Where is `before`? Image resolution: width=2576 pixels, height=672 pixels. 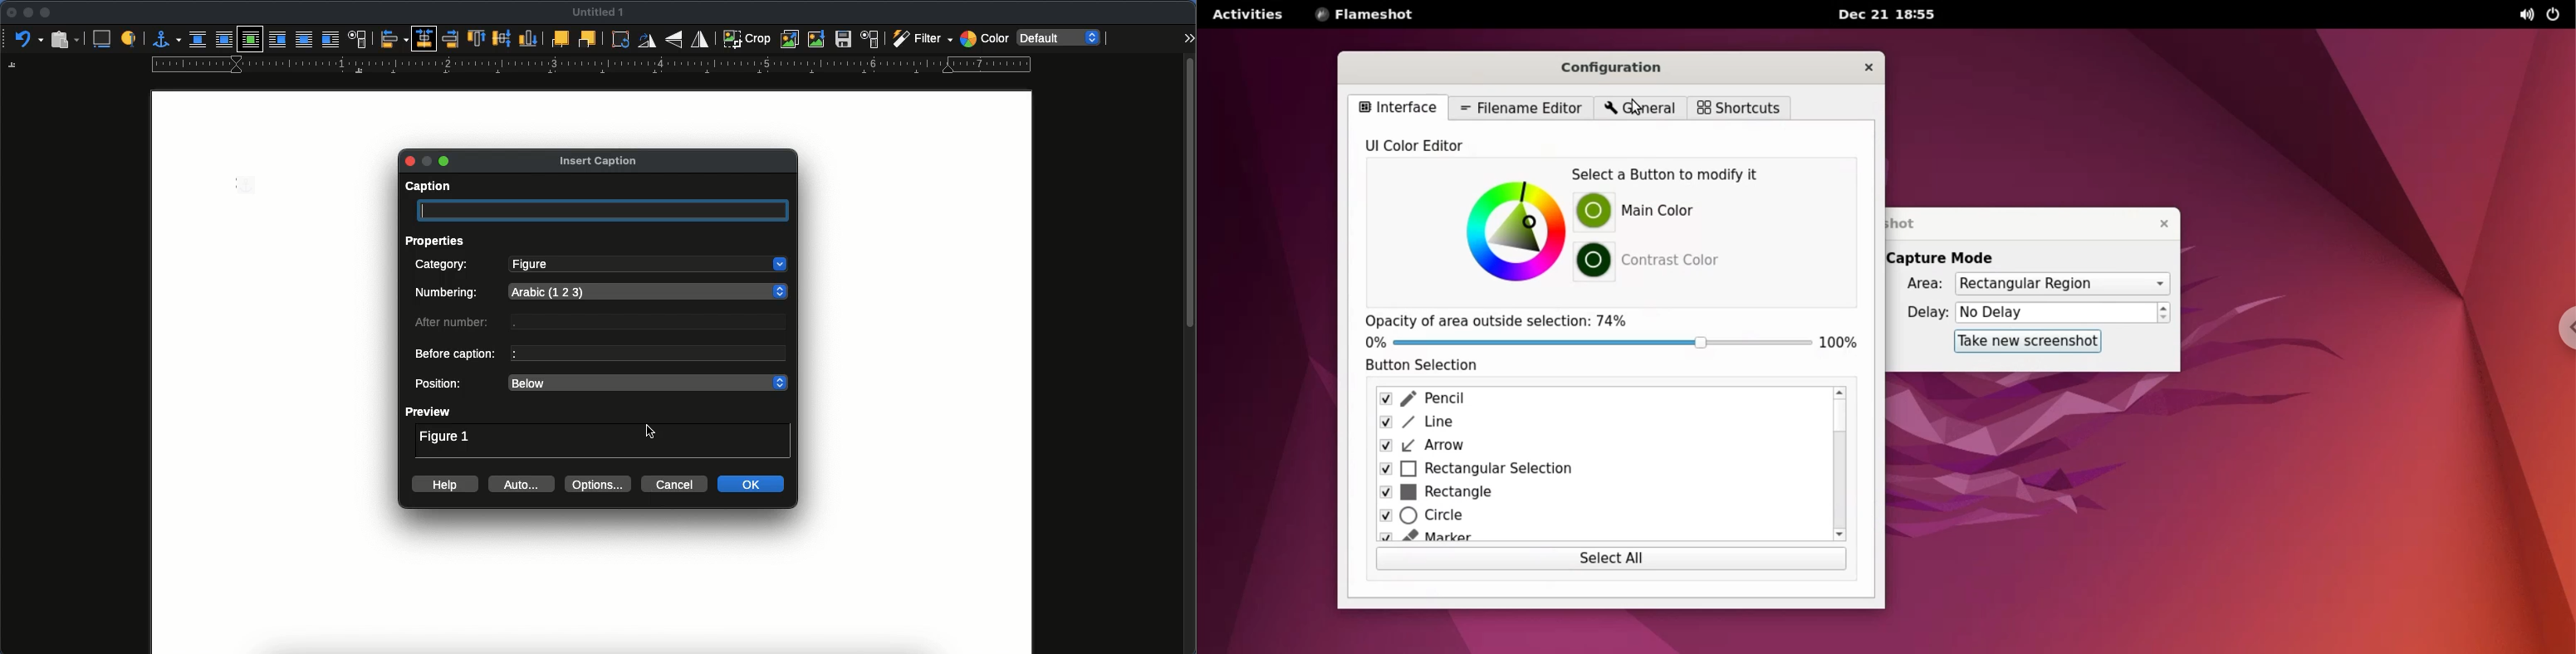
before is located at coordinates (280, 40).